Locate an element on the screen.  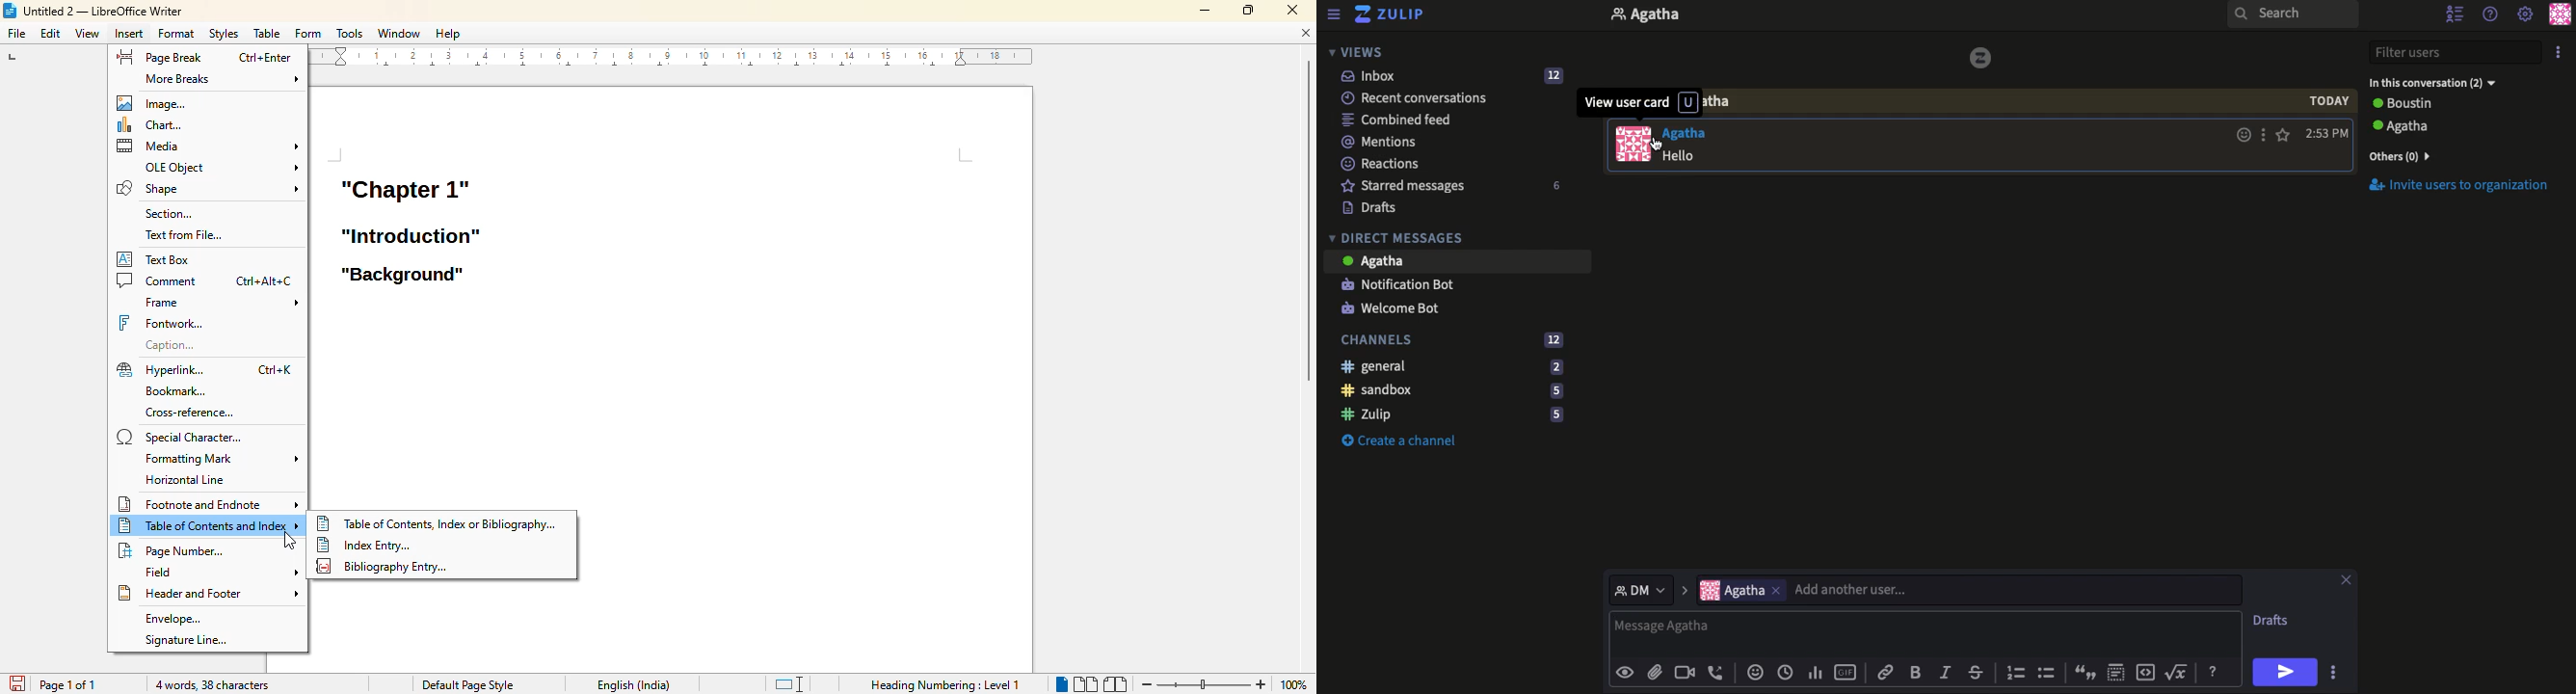
Reaction is located at coordinates (1755, 671).